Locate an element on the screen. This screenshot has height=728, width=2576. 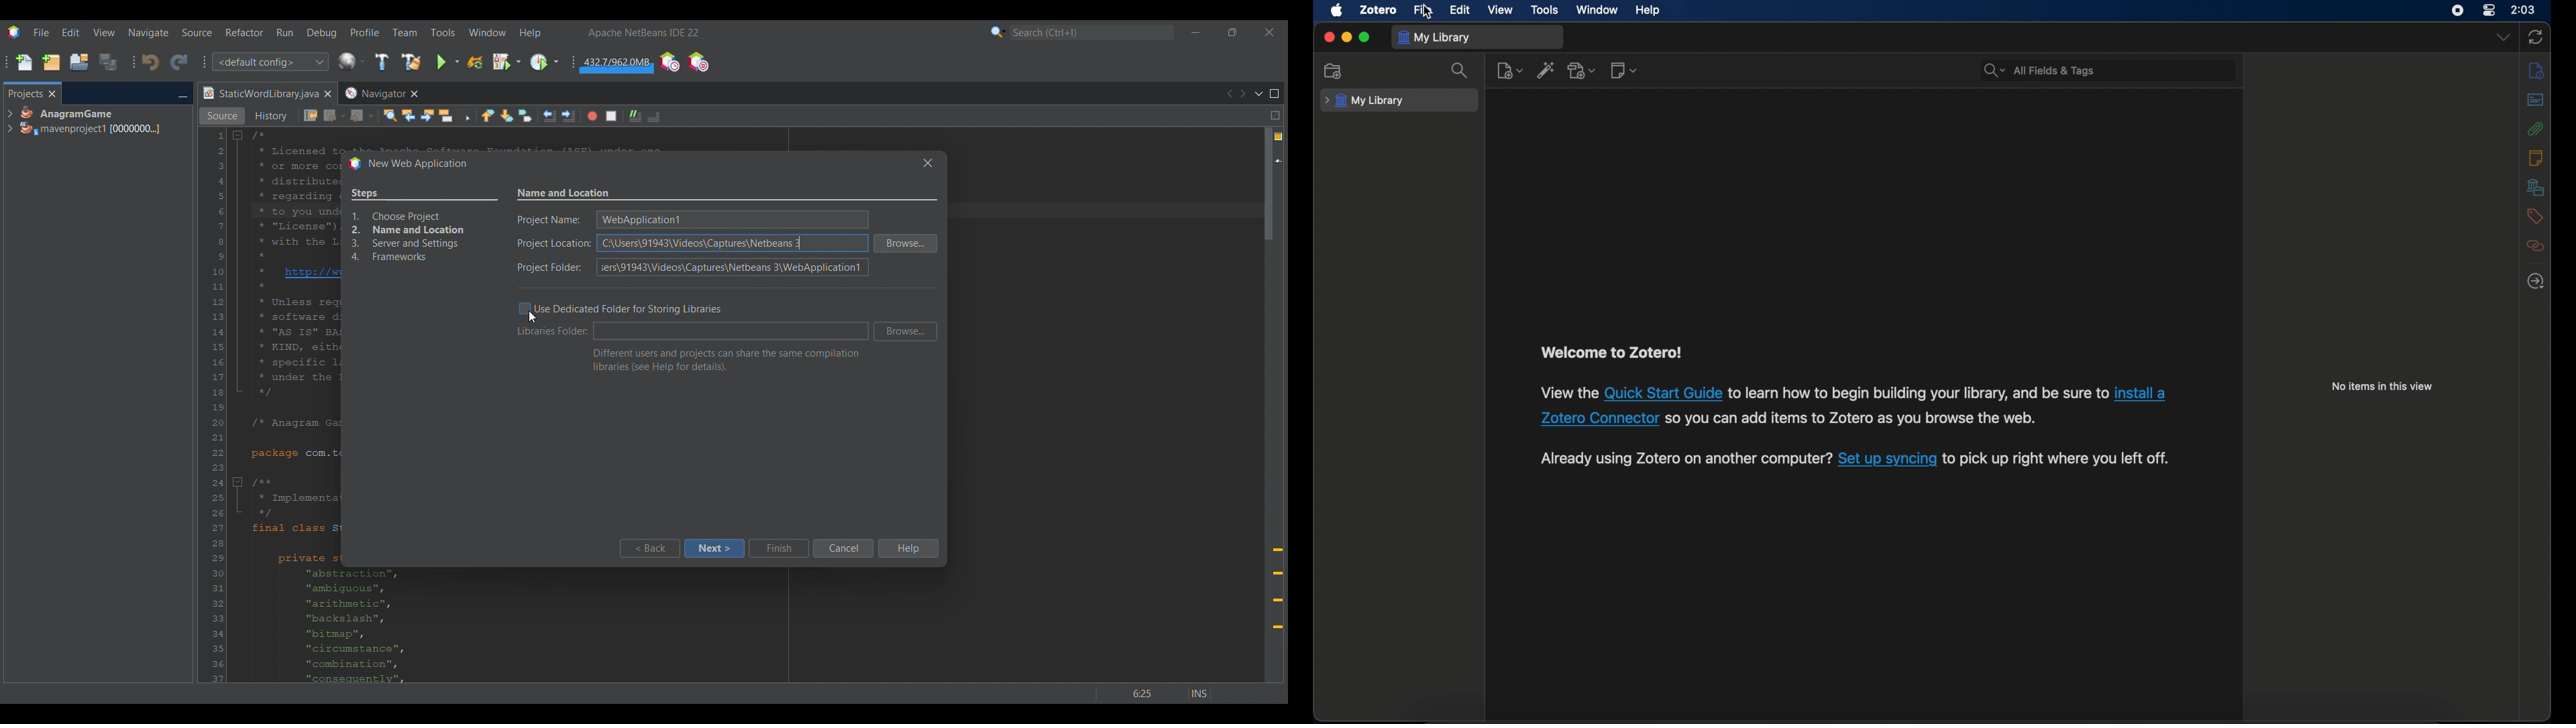
link is located at coordinates (1599, 418).